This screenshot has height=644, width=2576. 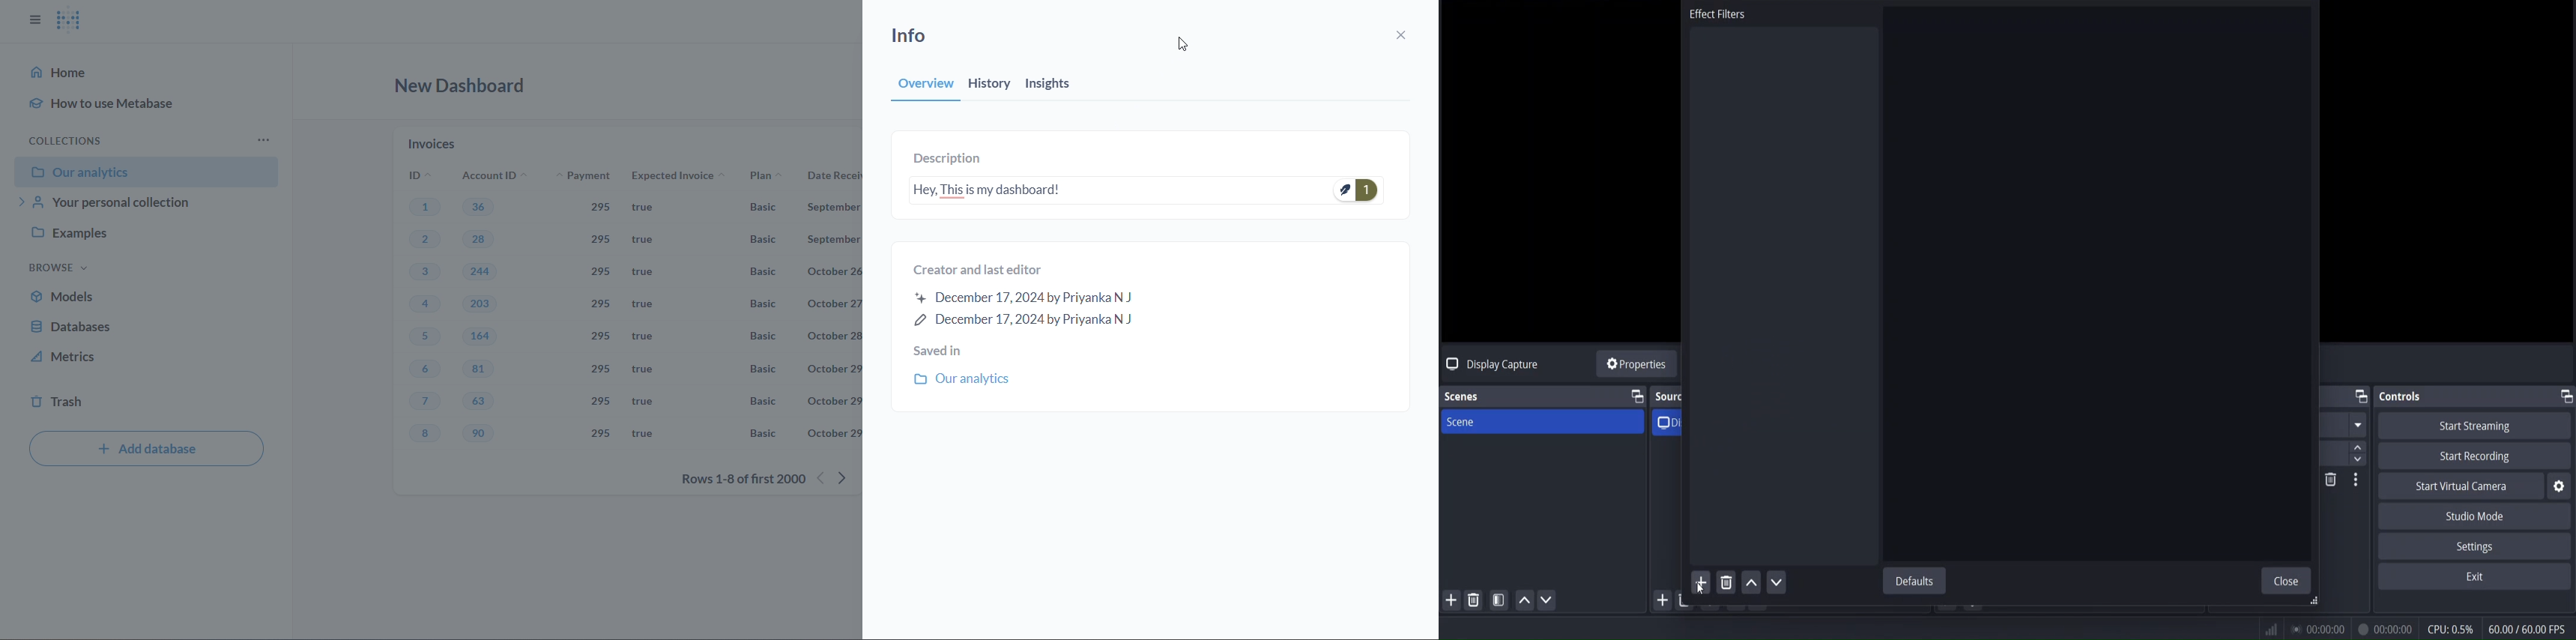 What do you see at coordinates (1475, 600) in the screenshot?
I see `remove selected scene` at bounding box center [1475, 600].